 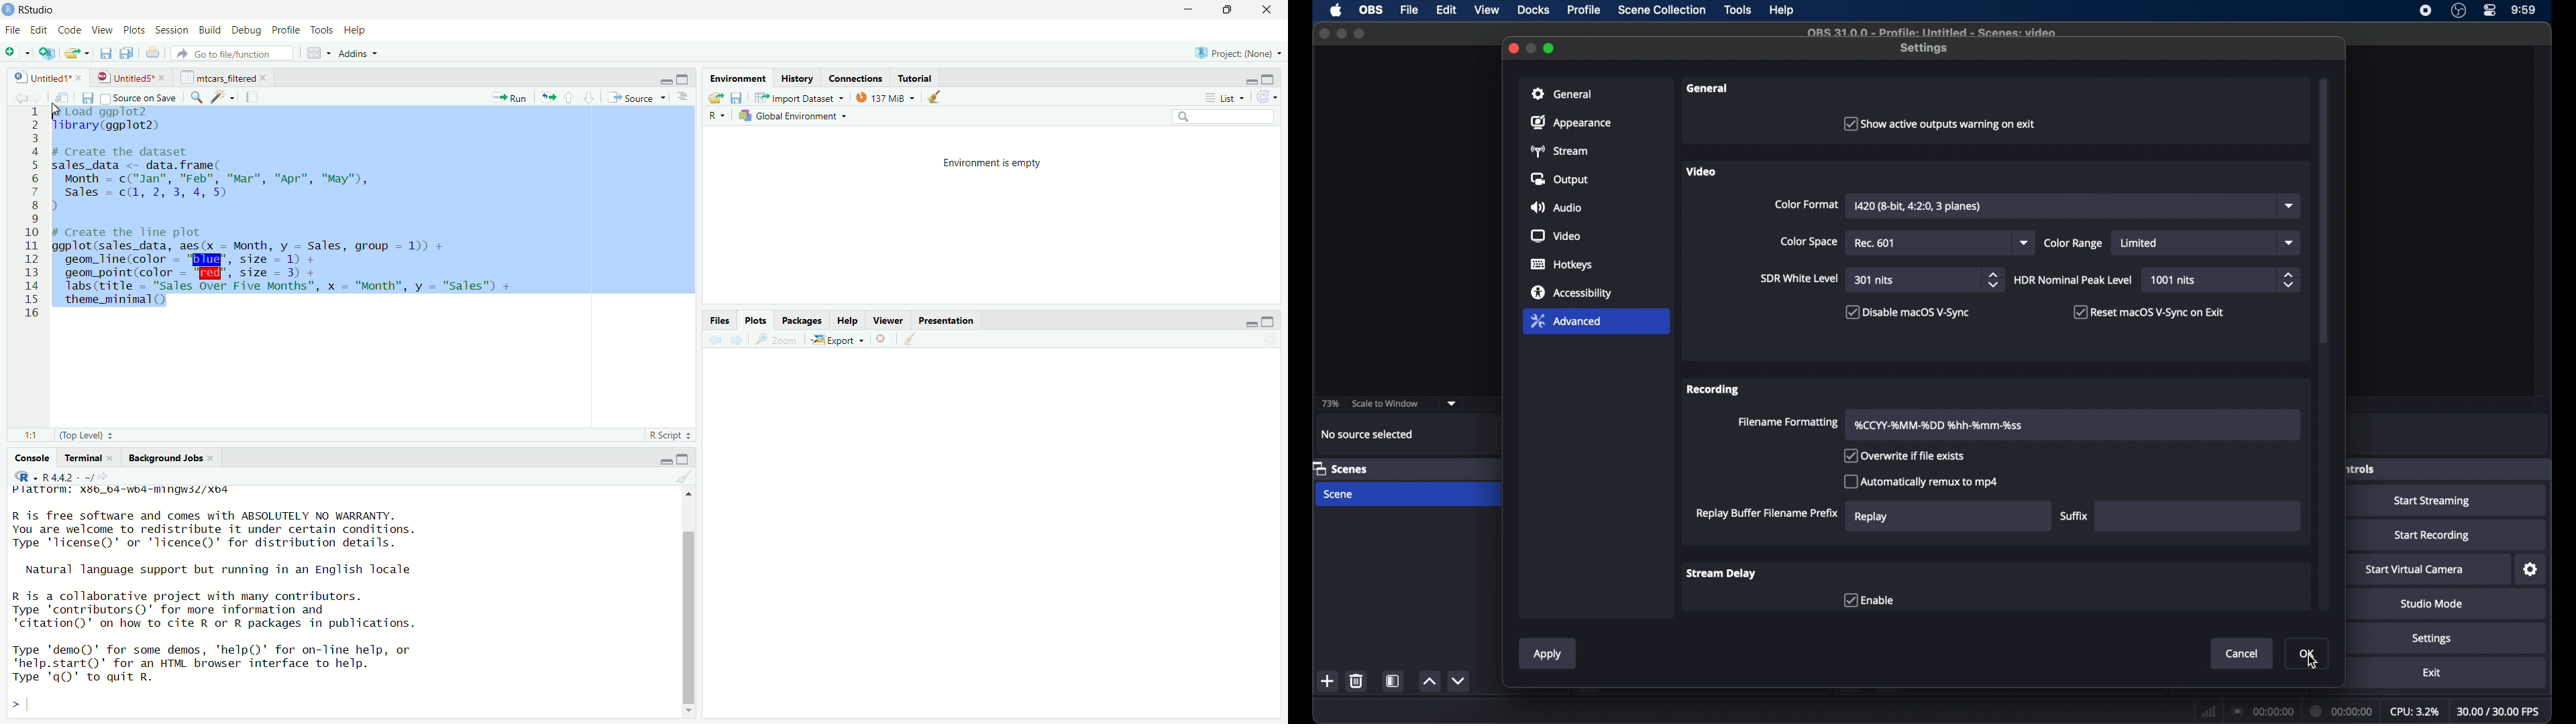 What do you see at coordinates (1360, 35) in the screenshot?
I see `maximize` at bounding box center [1360, 35].